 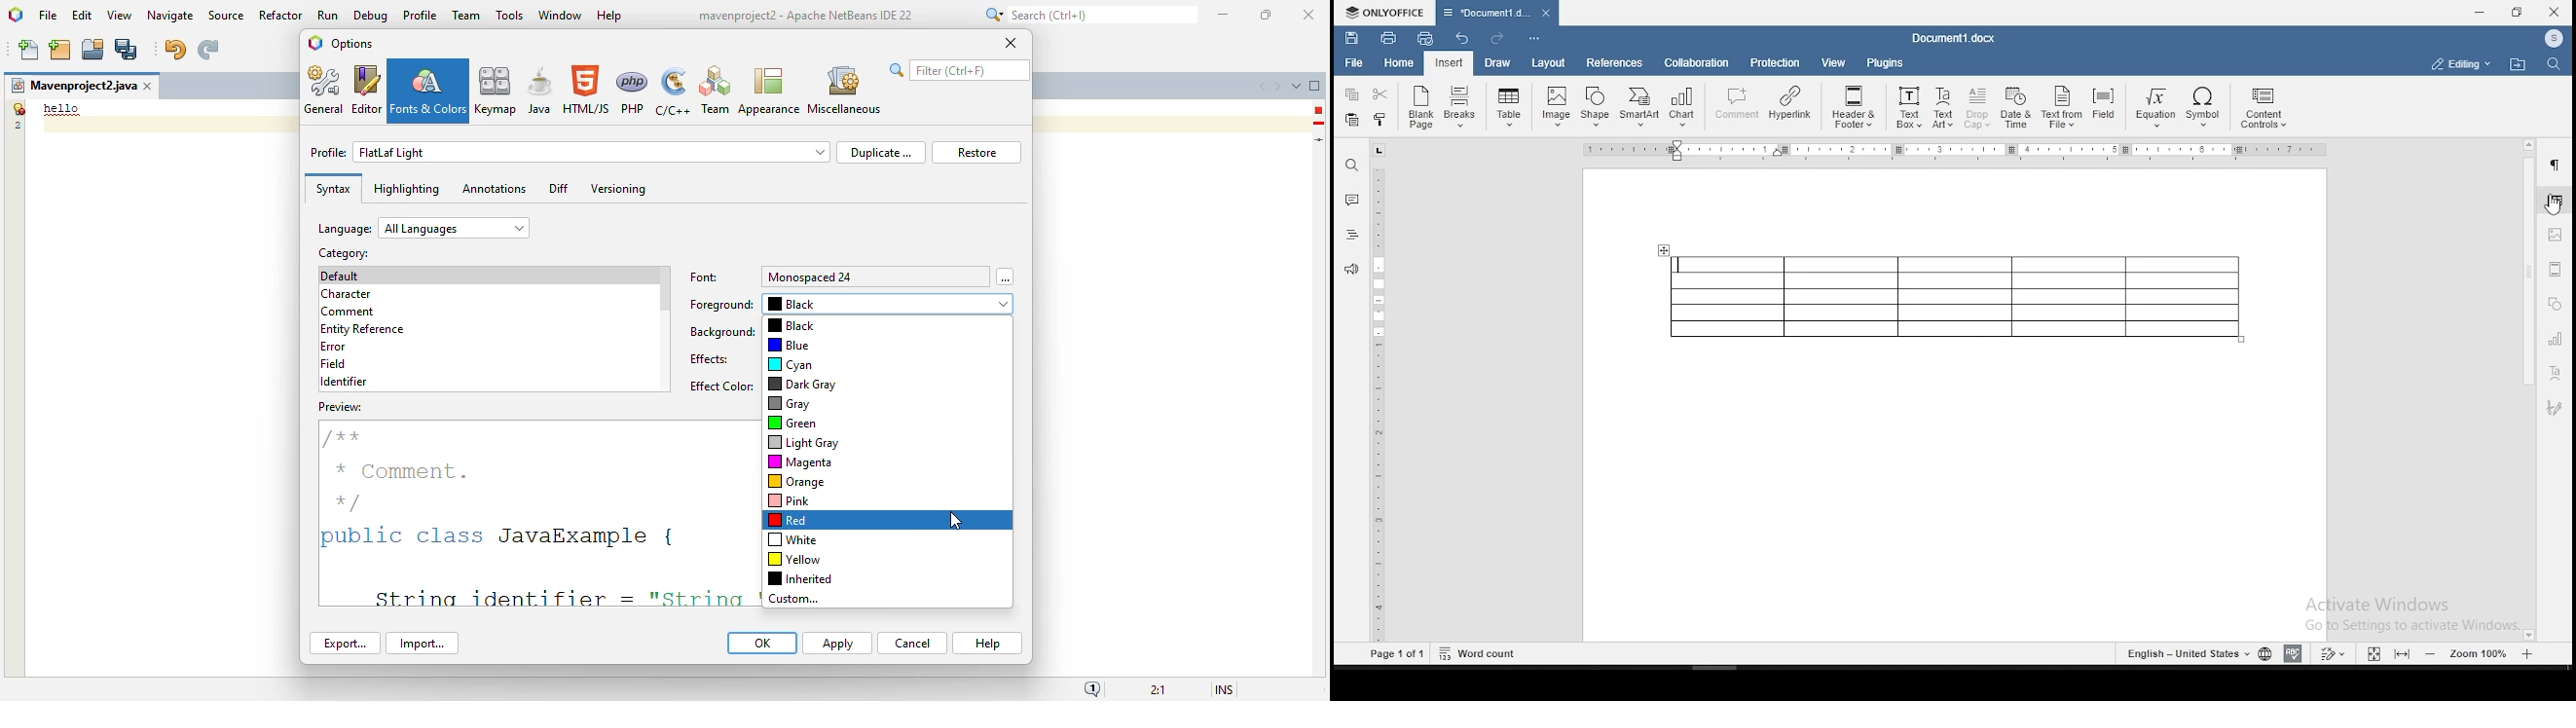 I want to click on zoom level, so click(x=2480, y=653).